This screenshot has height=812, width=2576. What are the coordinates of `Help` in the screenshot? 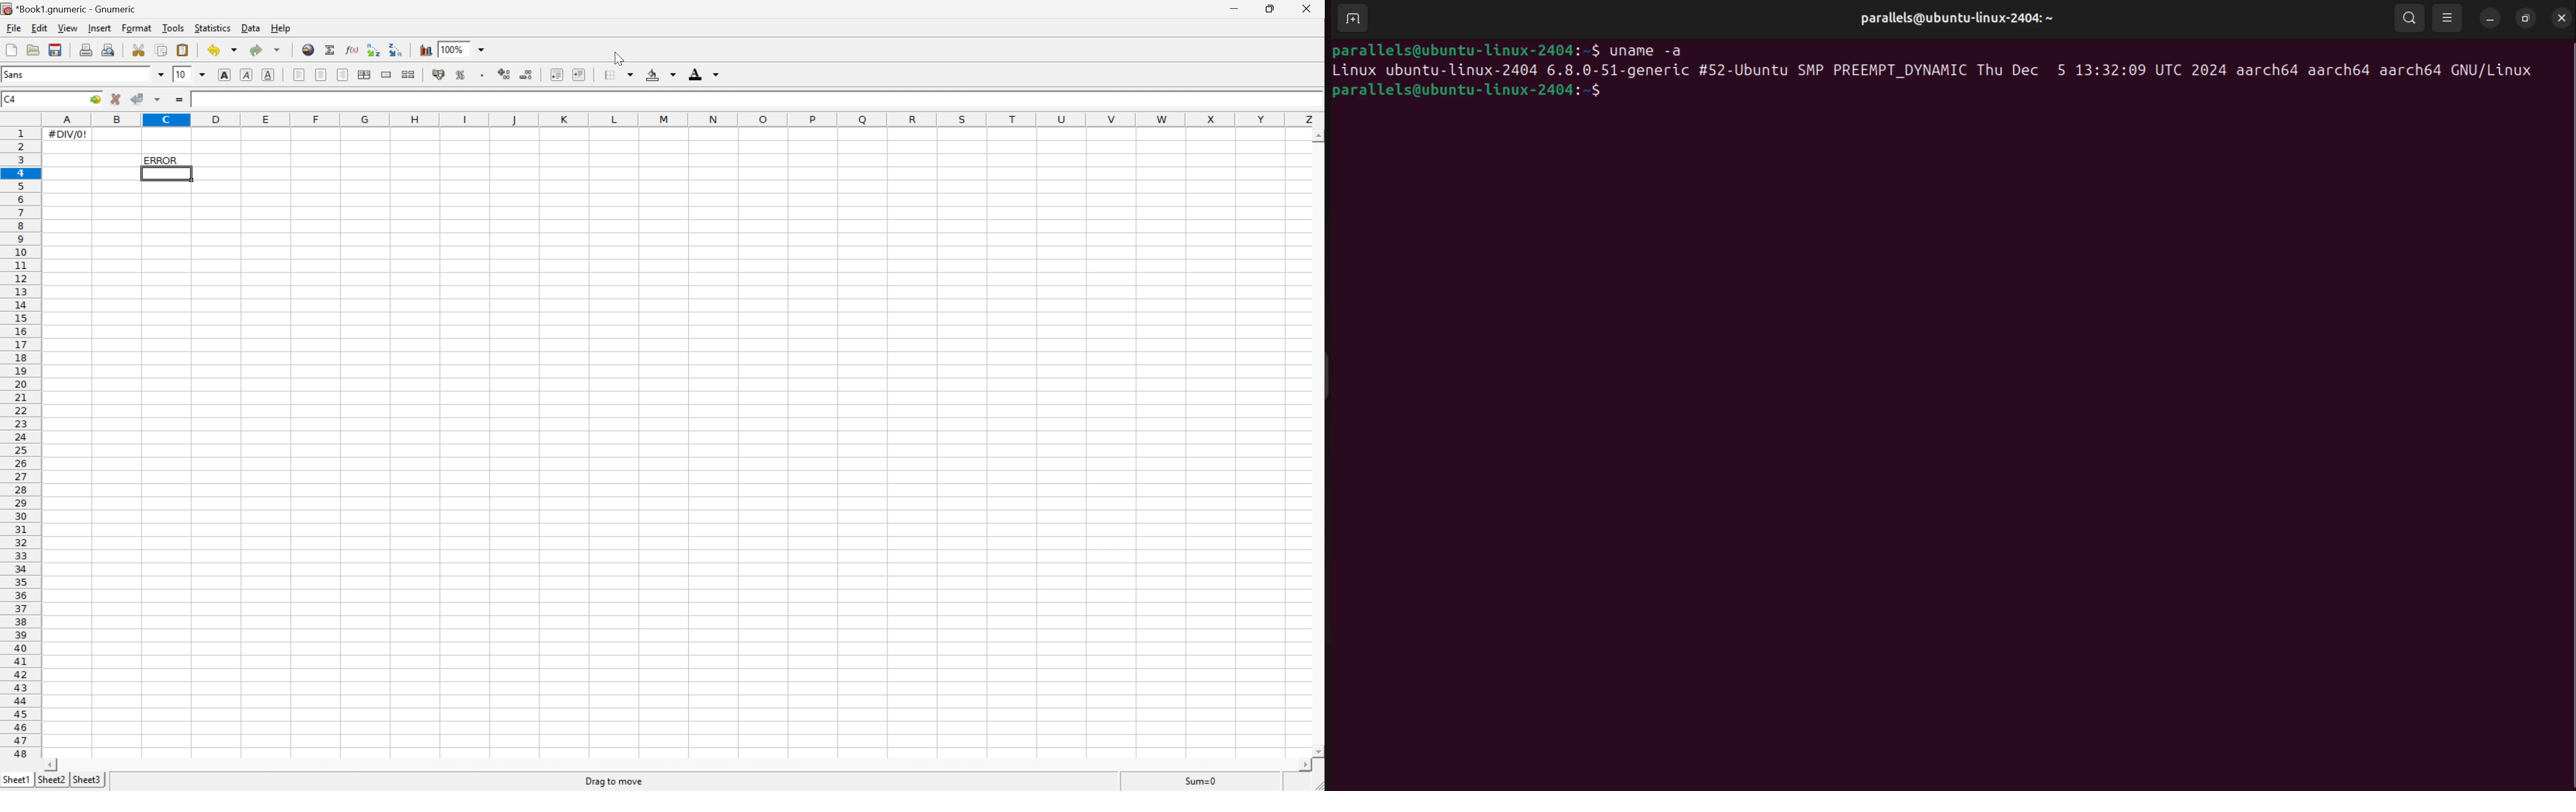 It's located at (280, 27).